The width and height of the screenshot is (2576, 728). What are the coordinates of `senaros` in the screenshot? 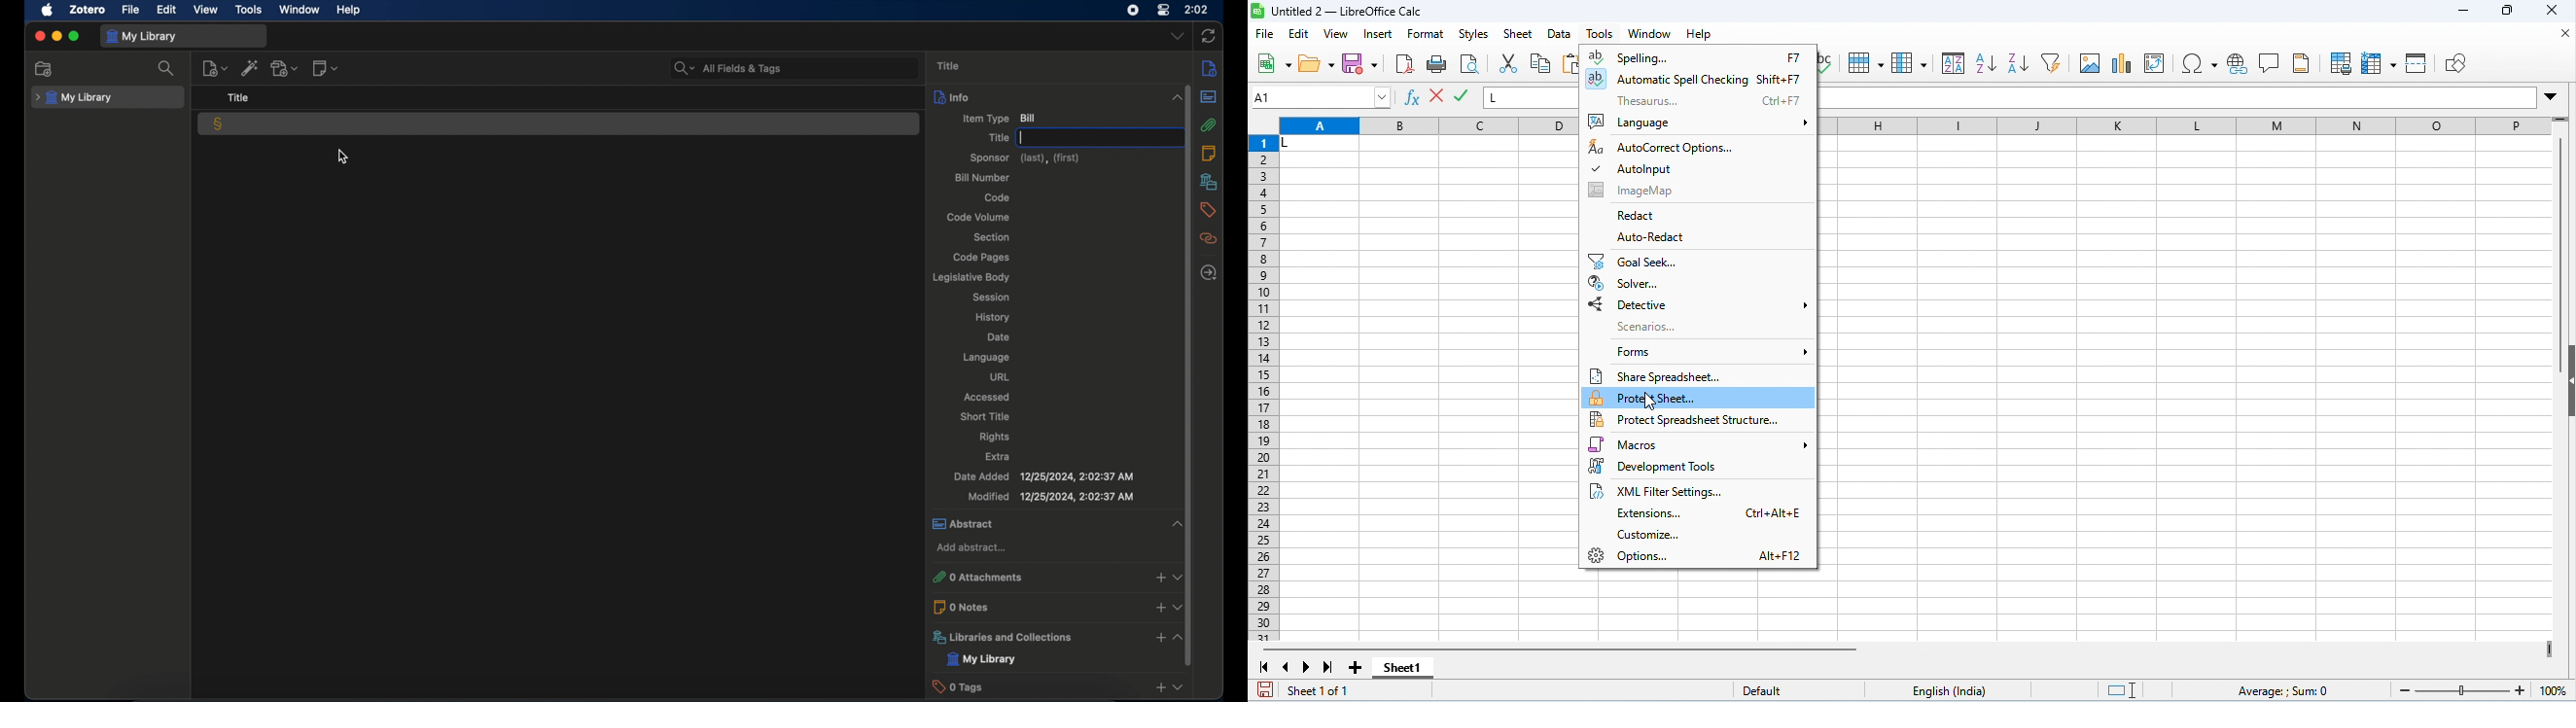 It's located at (1646, 327).